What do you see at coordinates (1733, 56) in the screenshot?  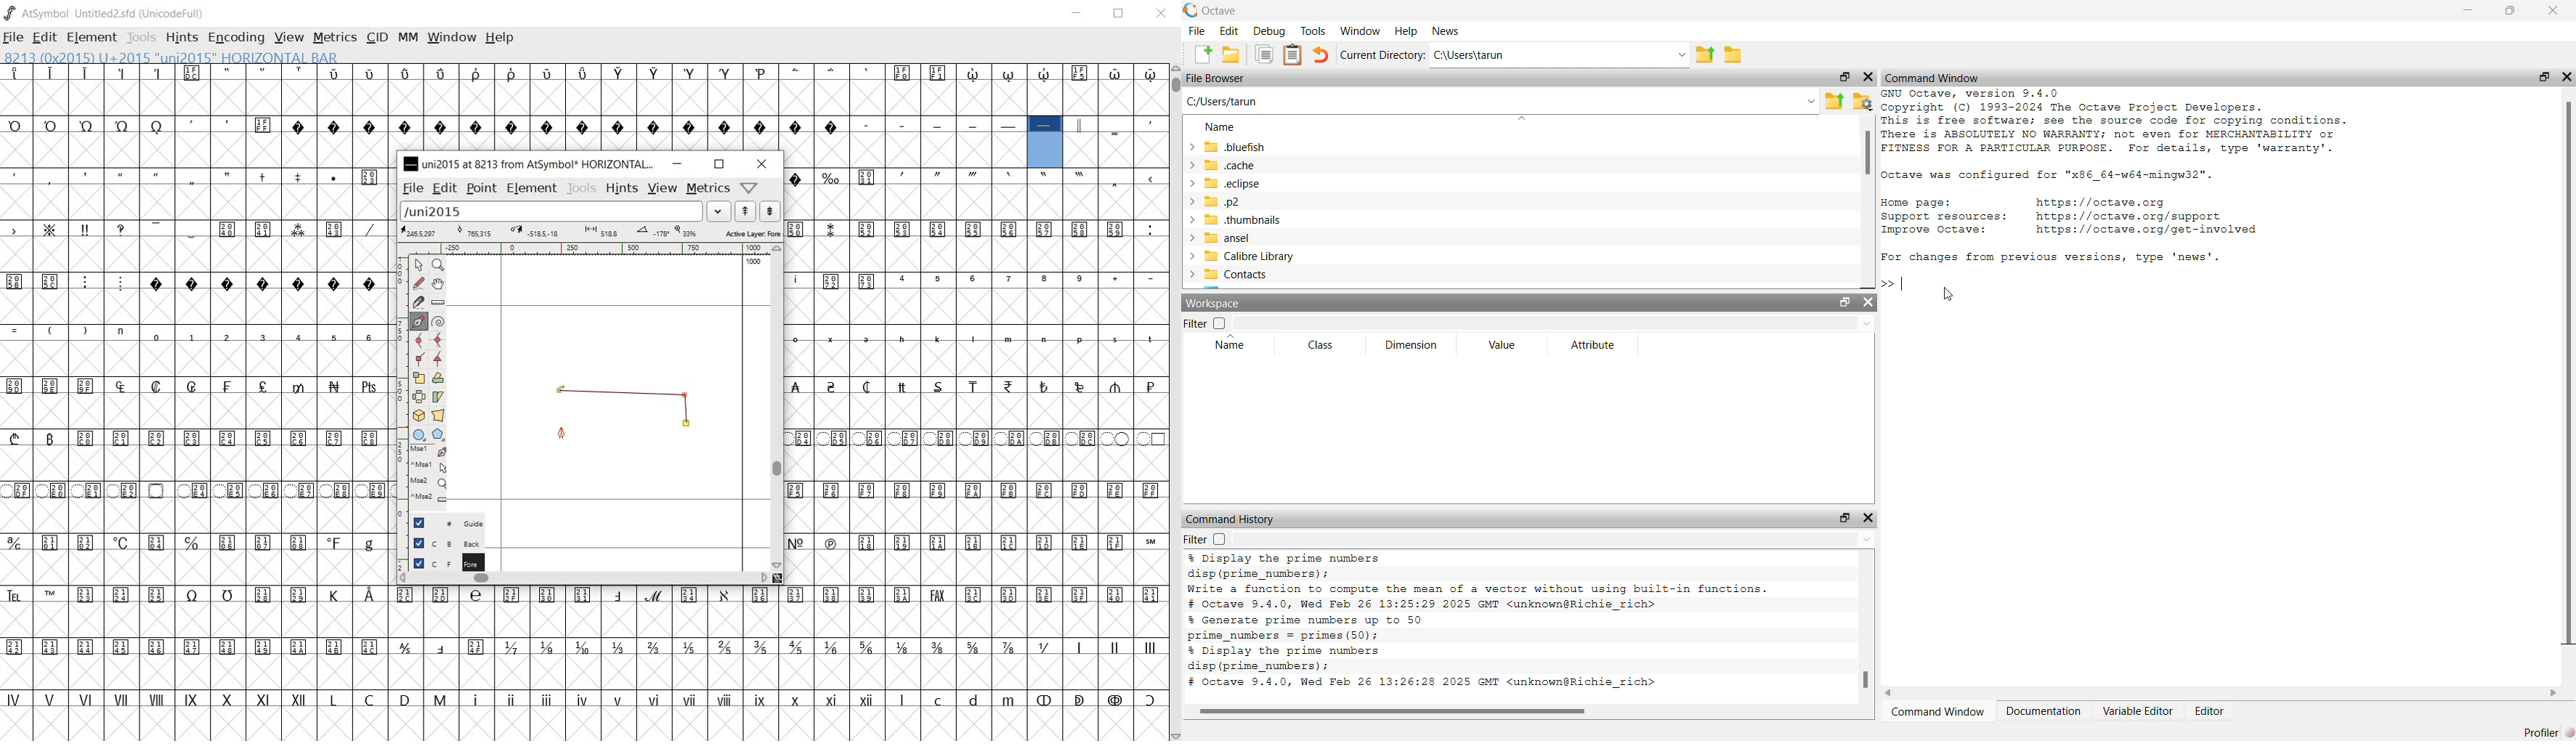 I see `folder` at bounding box center [1733, 56].